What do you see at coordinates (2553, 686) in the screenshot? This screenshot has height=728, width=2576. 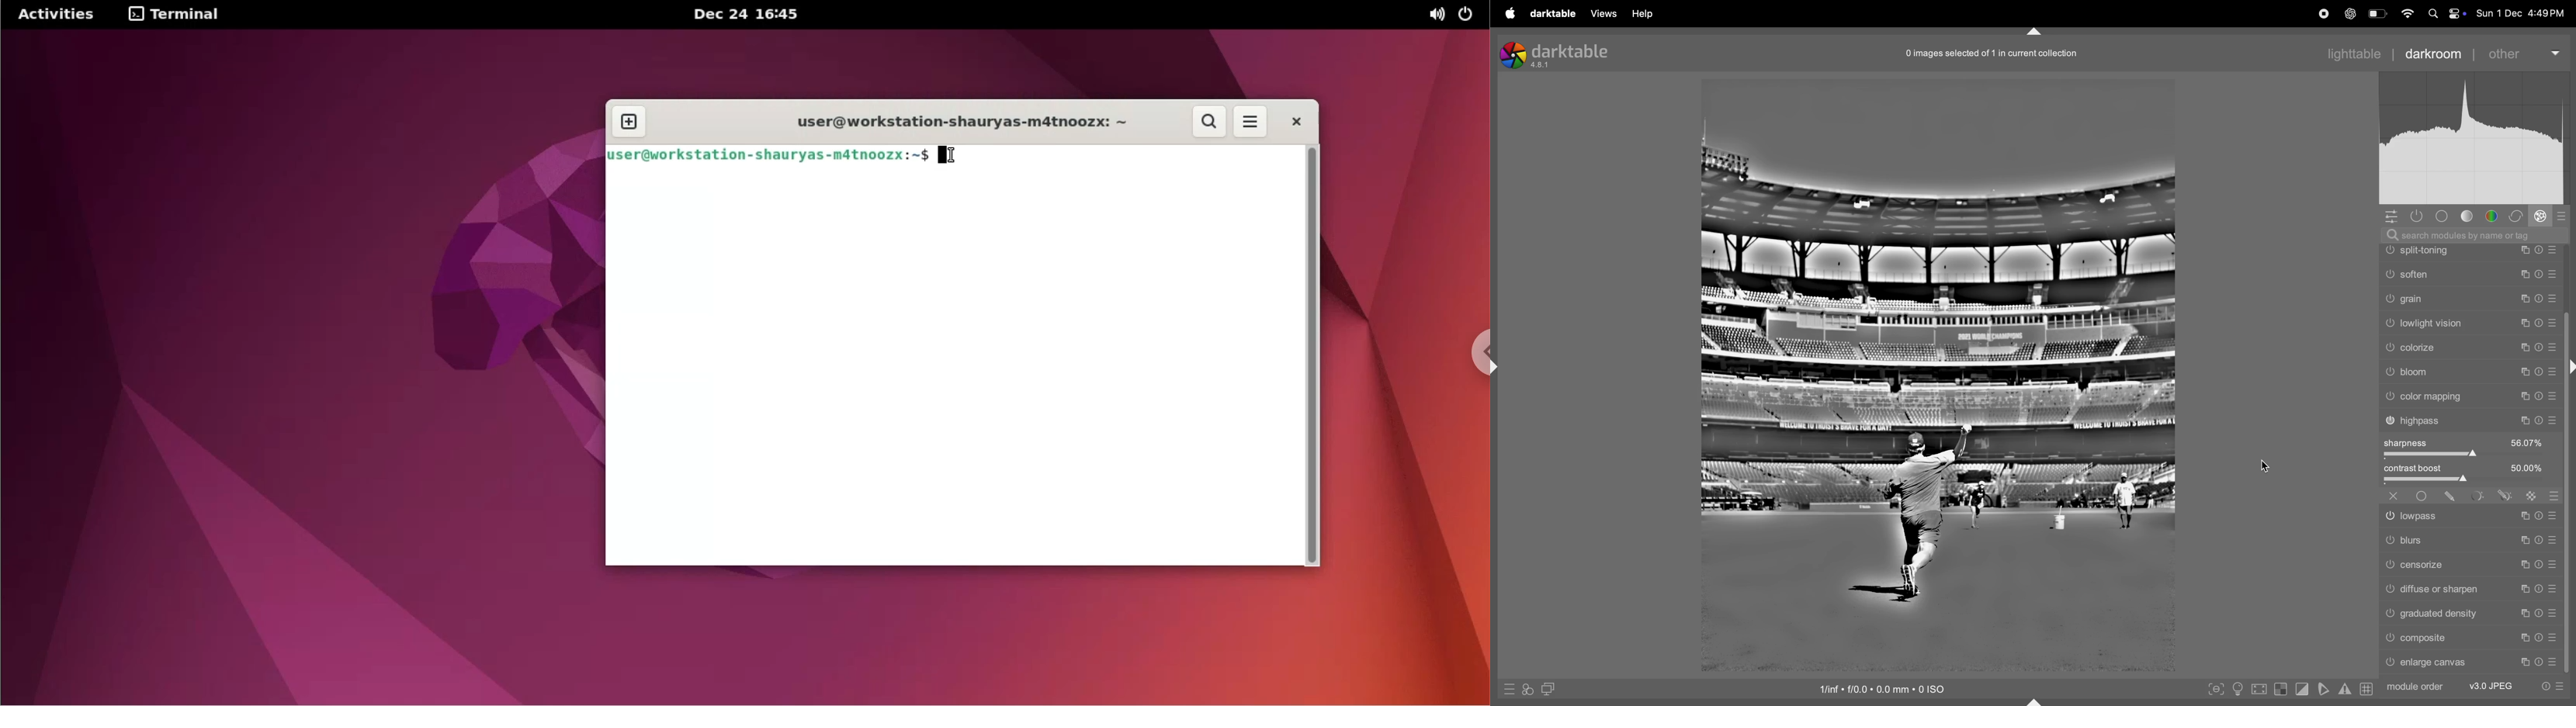 I see `preset options` at bounding box center [2553, 686].